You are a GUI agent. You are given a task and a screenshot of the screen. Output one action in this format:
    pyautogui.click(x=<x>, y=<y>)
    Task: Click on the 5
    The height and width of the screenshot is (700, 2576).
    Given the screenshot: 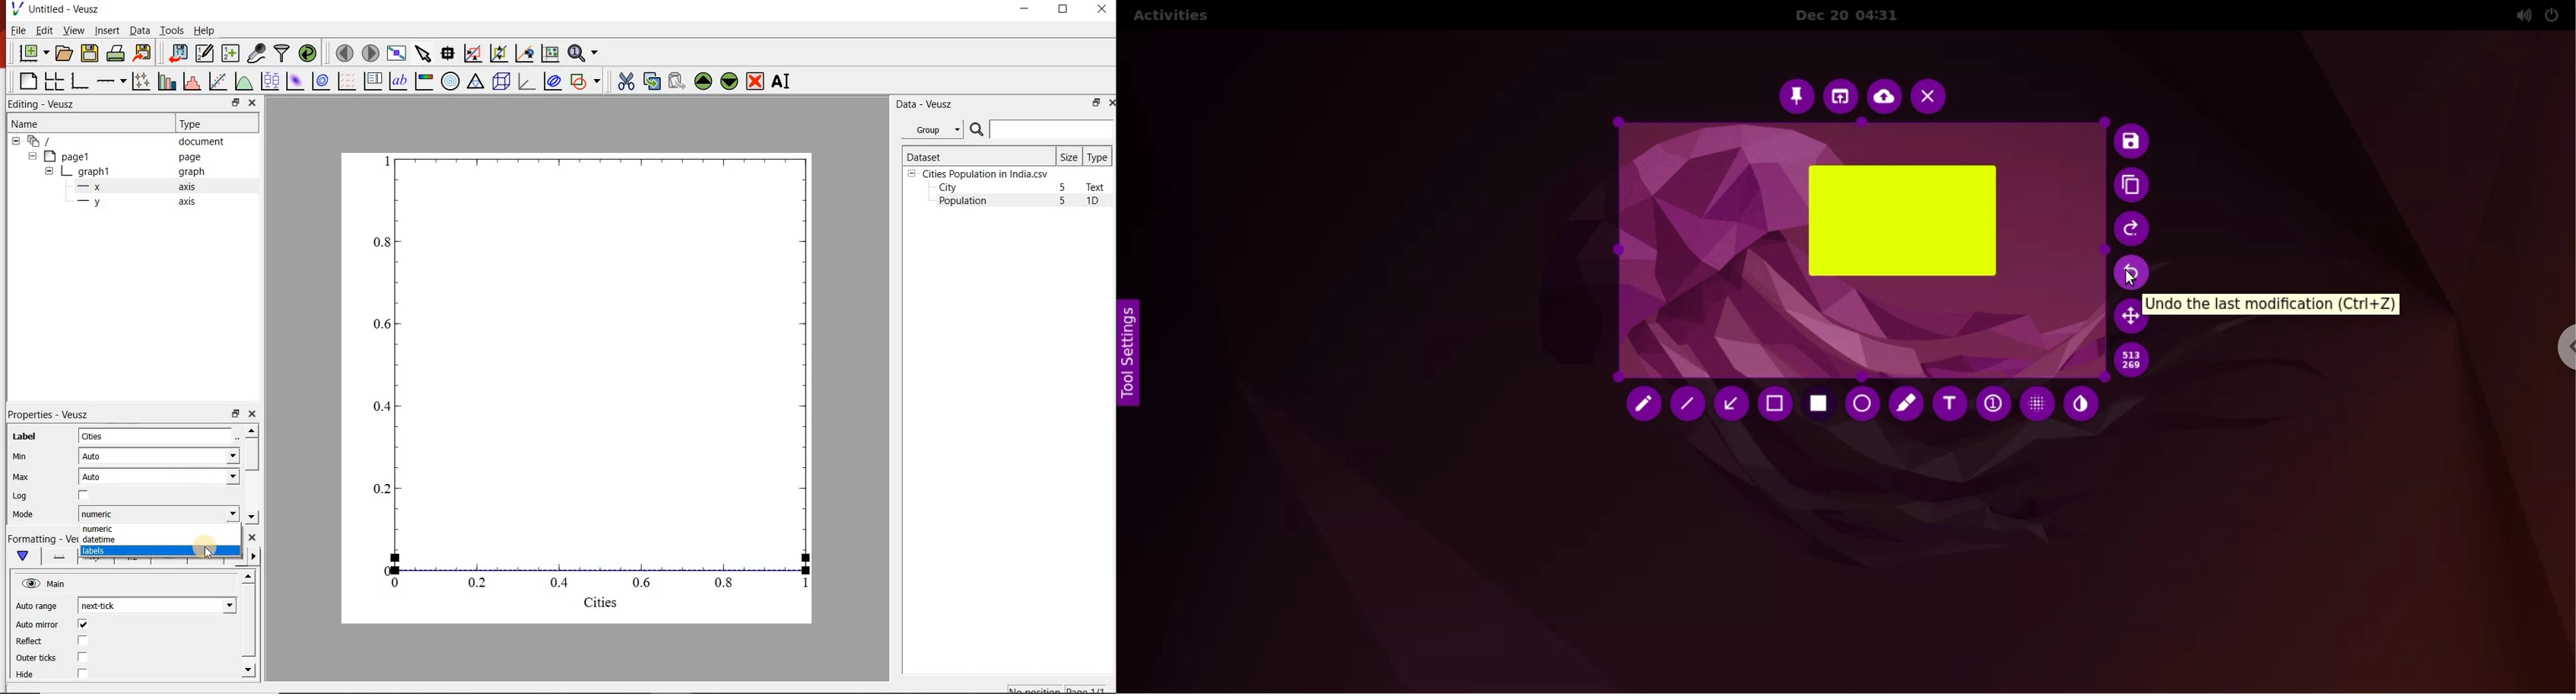 What is the action you would take?
    pyautogui.click(x=1064, y=188)
    